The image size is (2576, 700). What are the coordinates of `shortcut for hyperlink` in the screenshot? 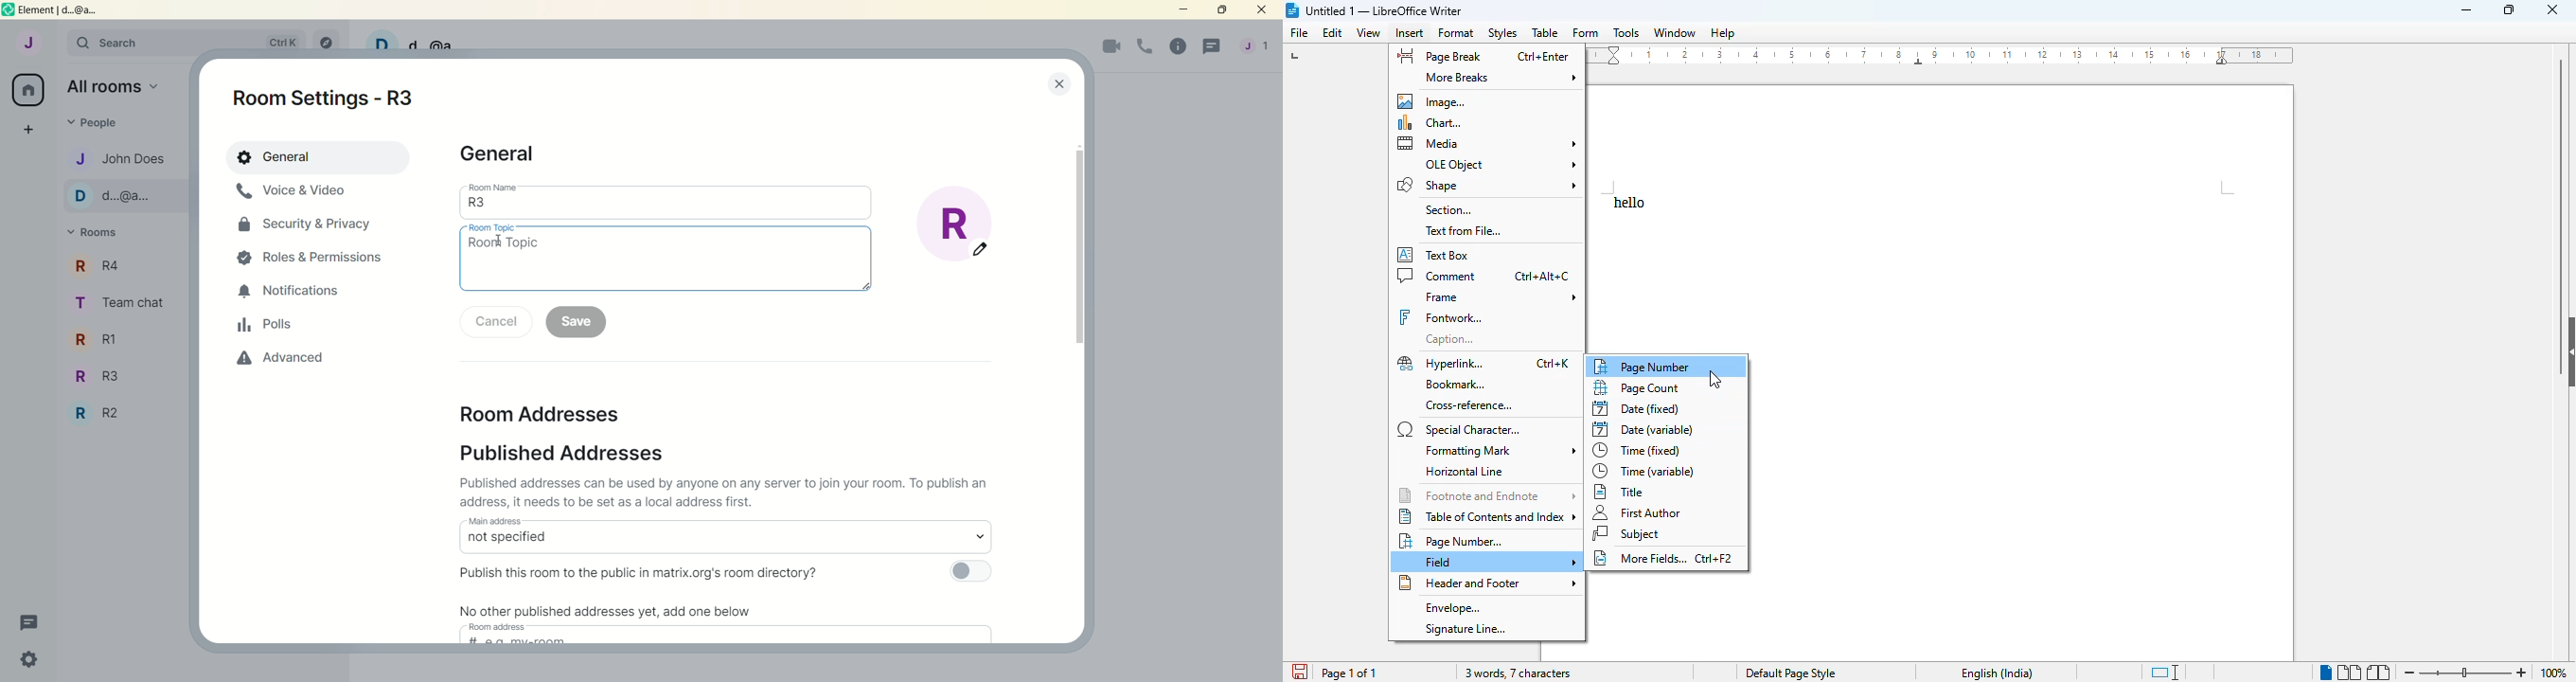 It's located at (1554, 364).